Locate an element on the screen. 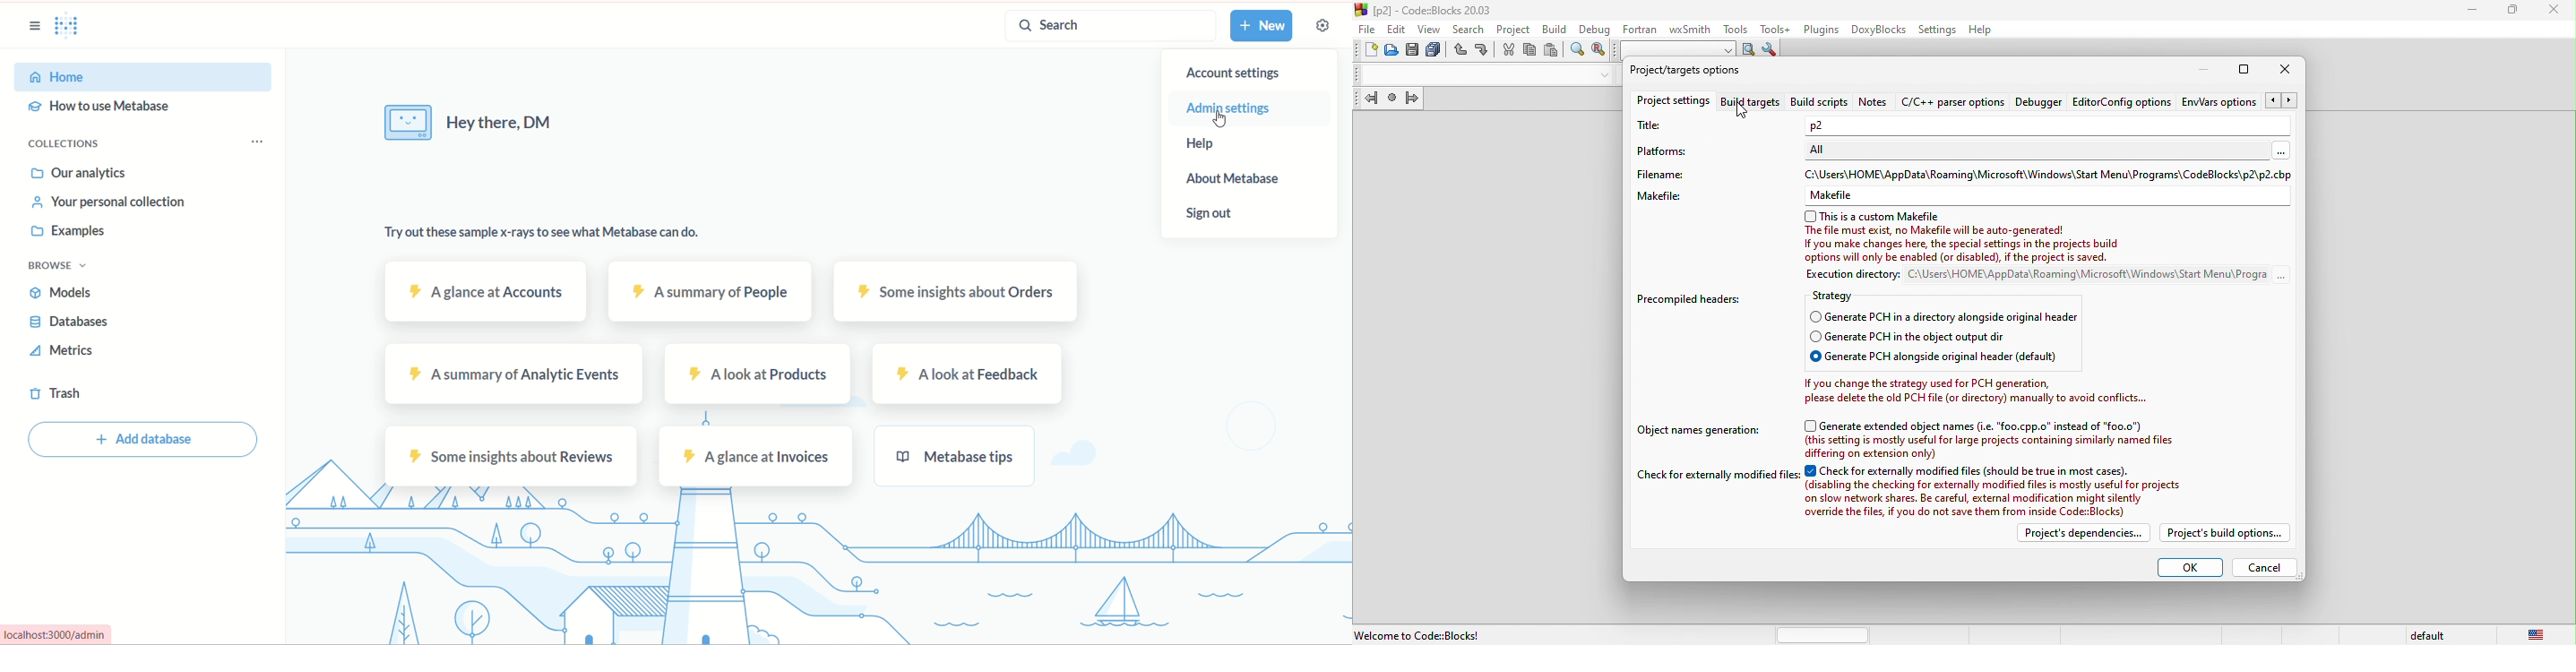 The height and width of the screenshot is (672, 2576). metrics is located at coordinates (62, 353).